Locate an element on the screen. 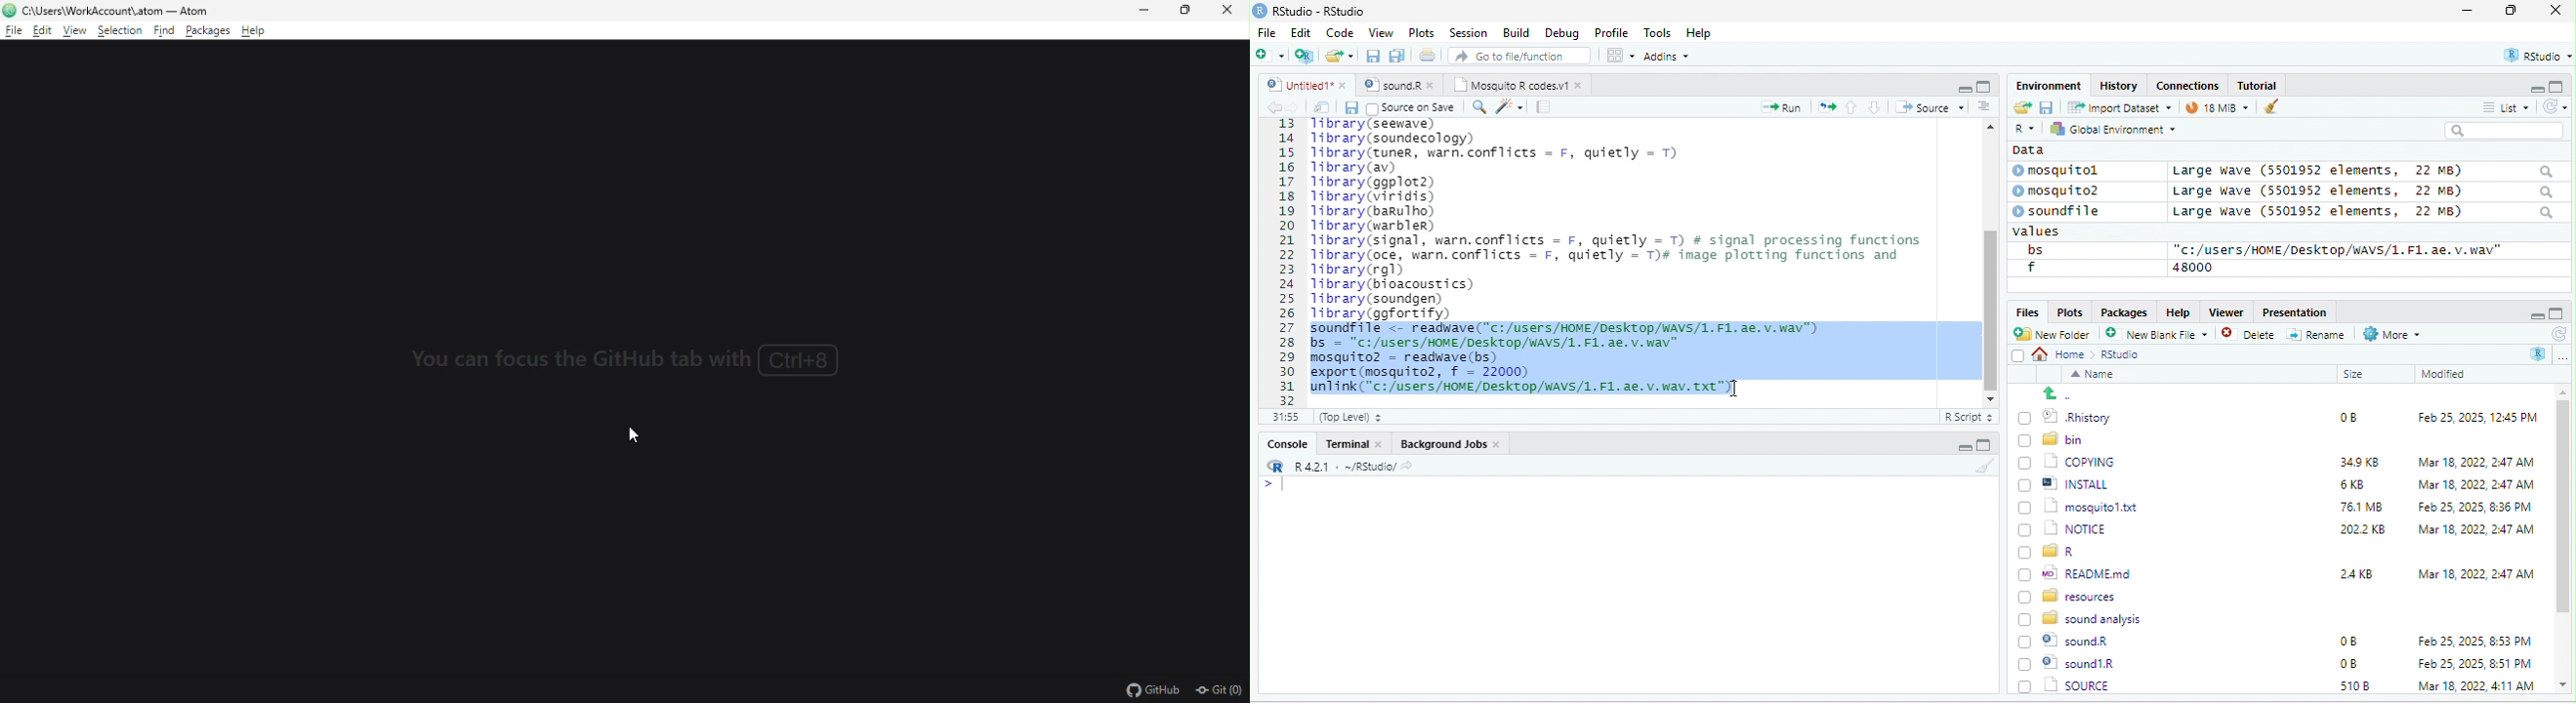 Image resolution: width=2576 pixels, height=728 pixels. brush is located at coordinates (2267, 108).